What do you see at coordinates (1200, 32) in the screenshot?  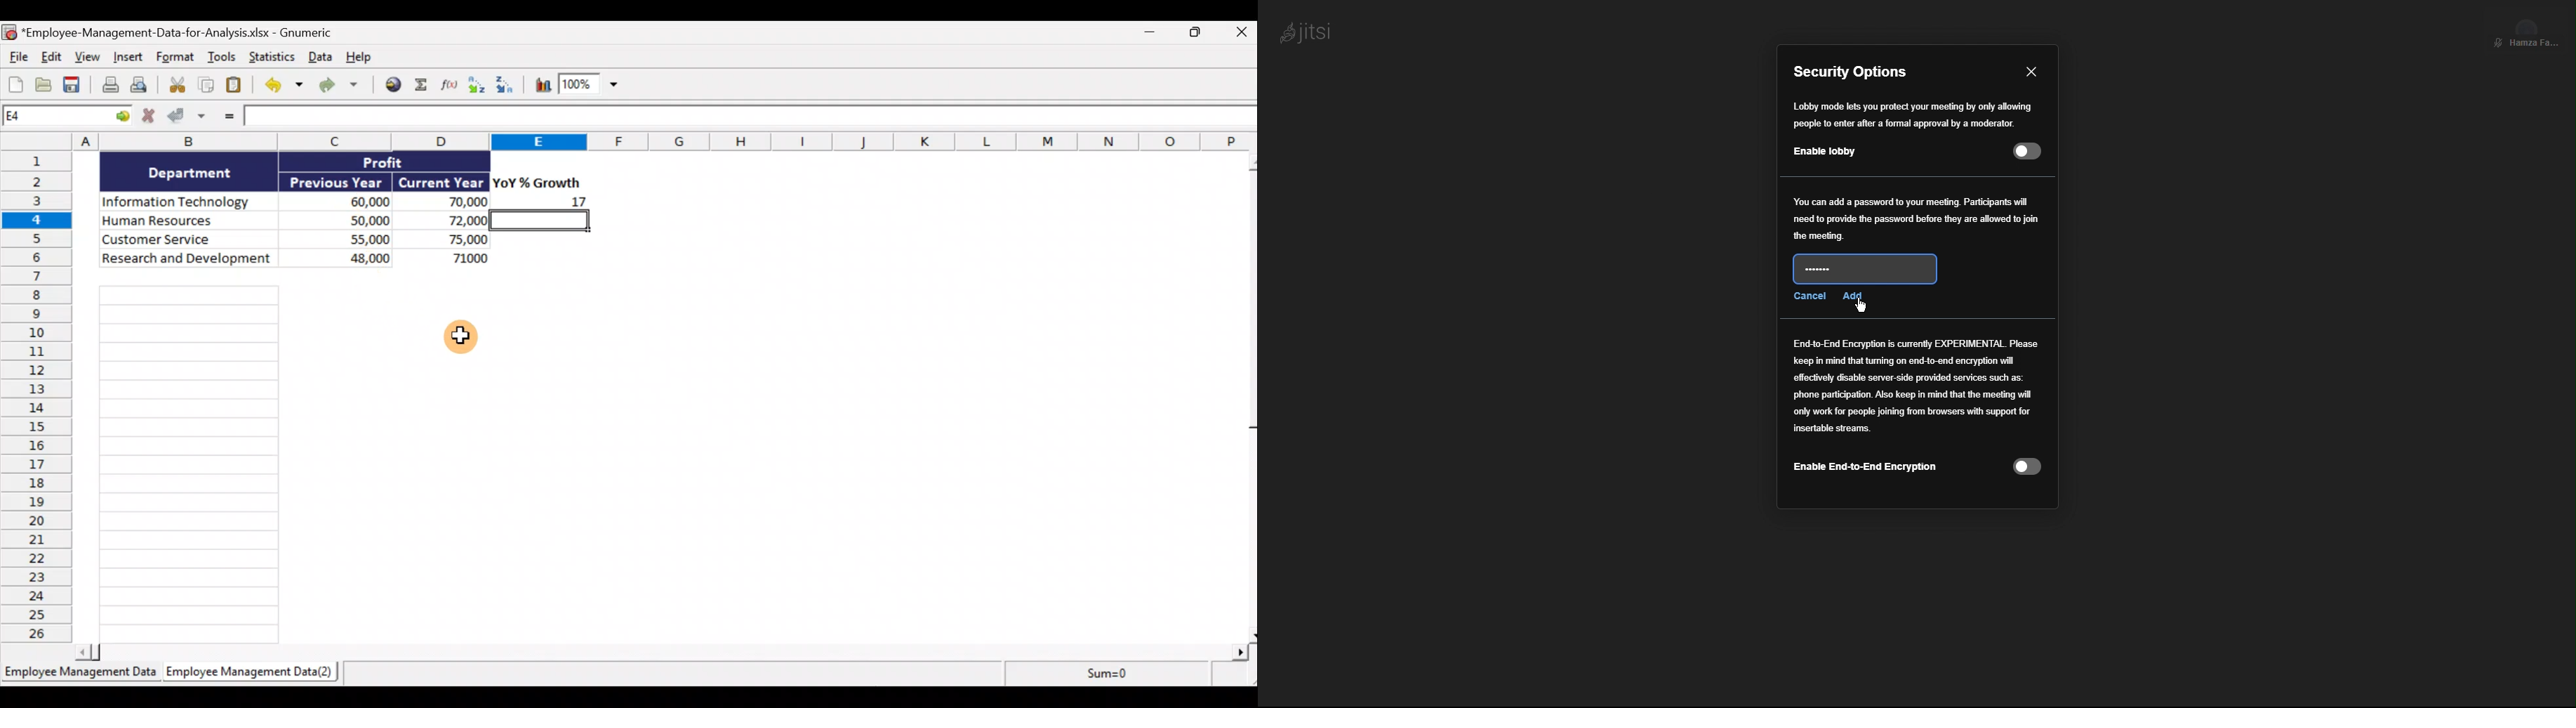 I see `Maximise` at bounding box center [1200, 32].